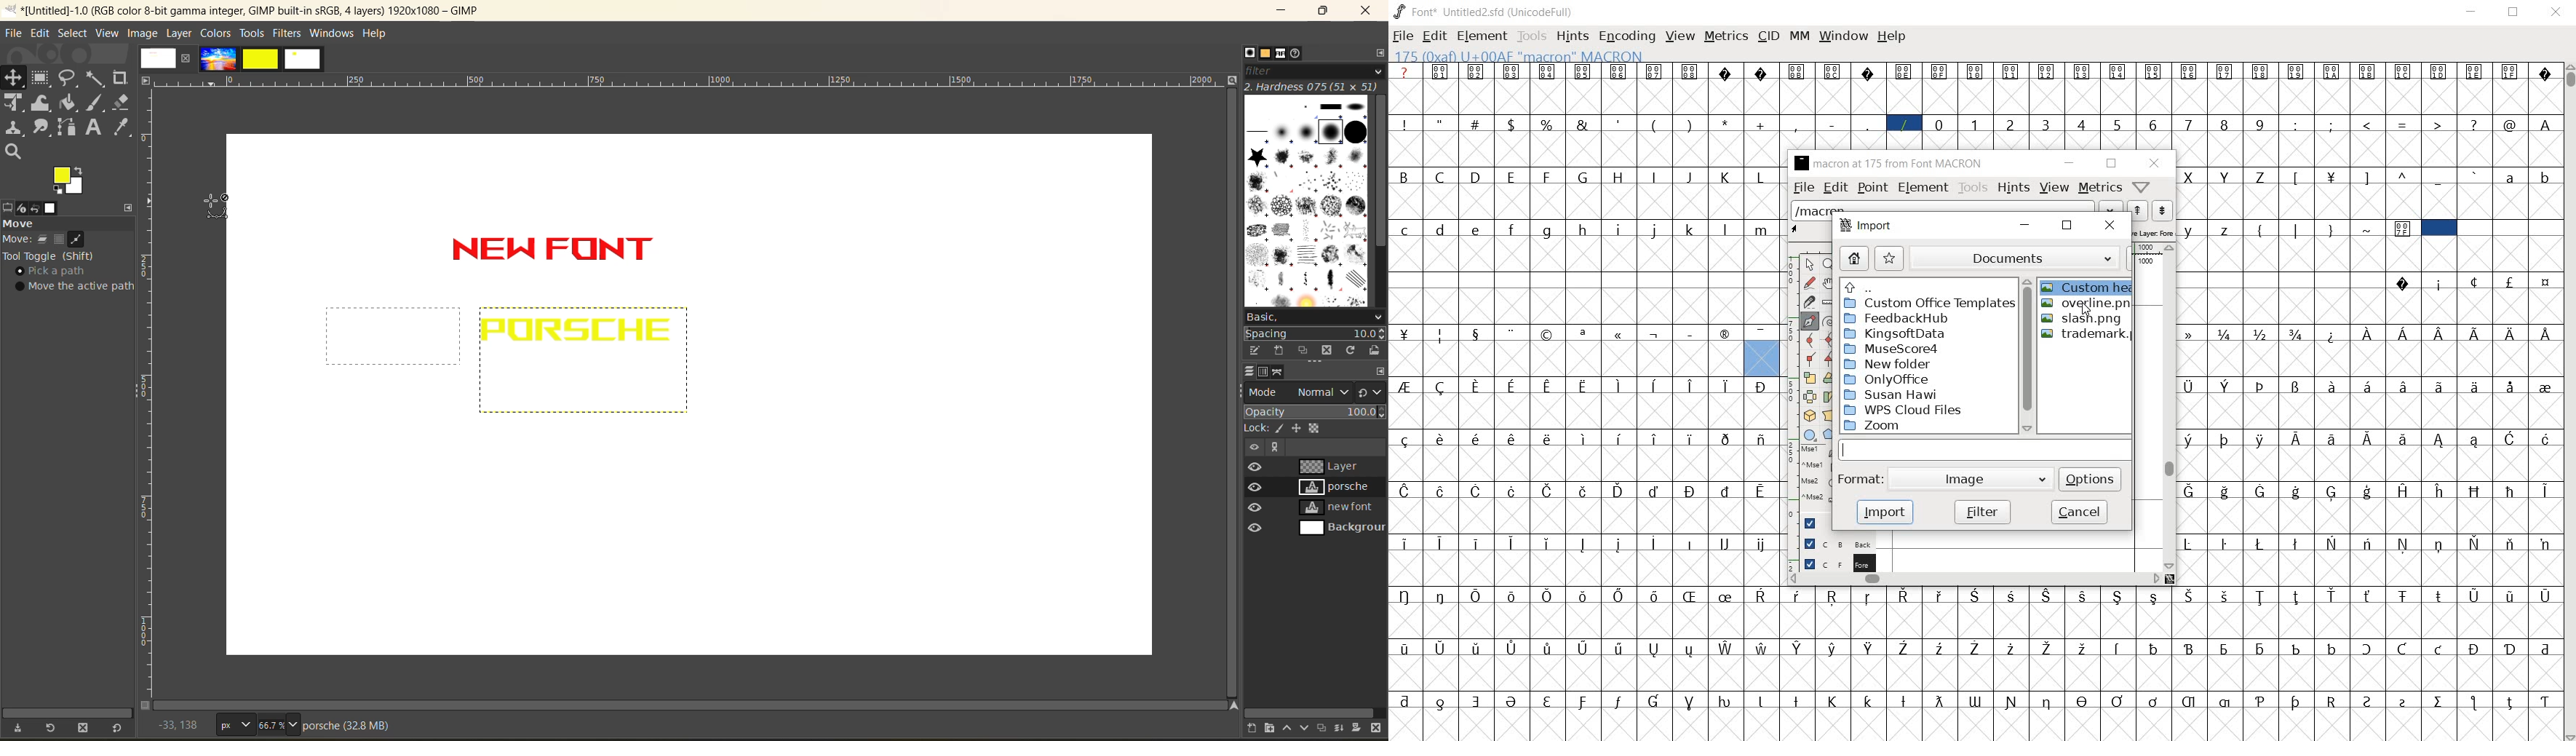 The image size is (2576, 756). What do you see at coordinates (1479, 595) in the screenshot?
I see `Symbol` at bounding box center [1479, 595].